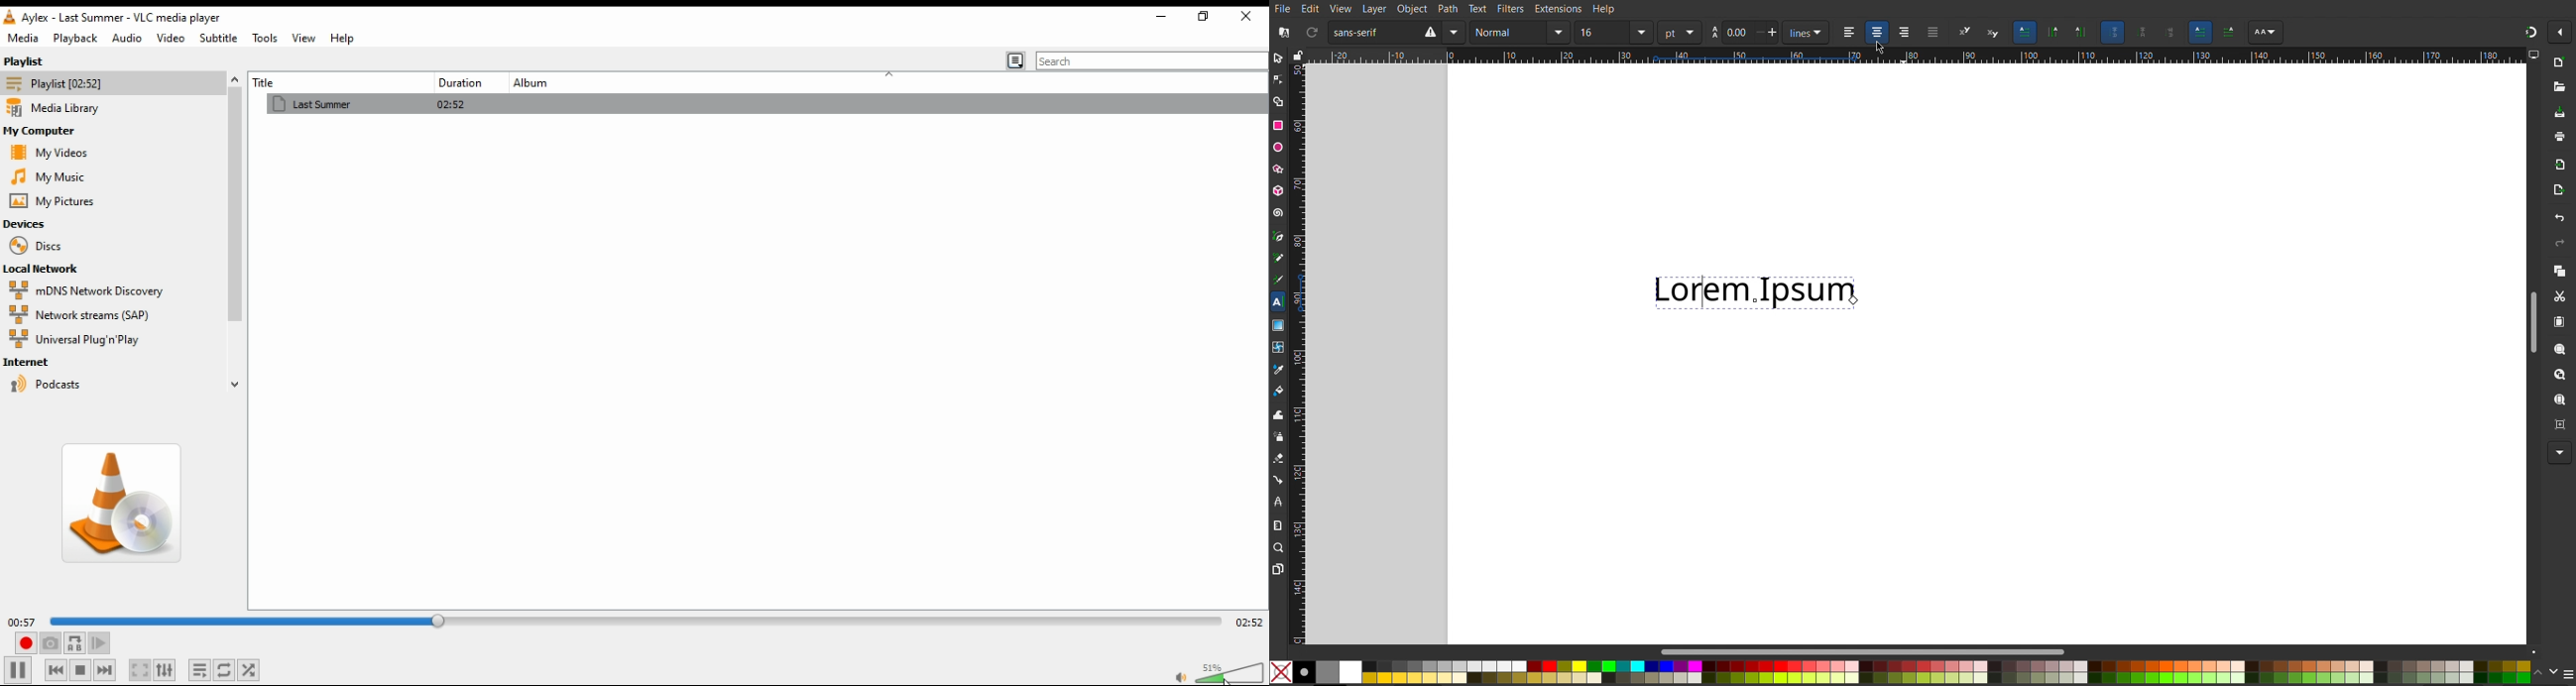  I want to click on Copy, so click(2560, 272).